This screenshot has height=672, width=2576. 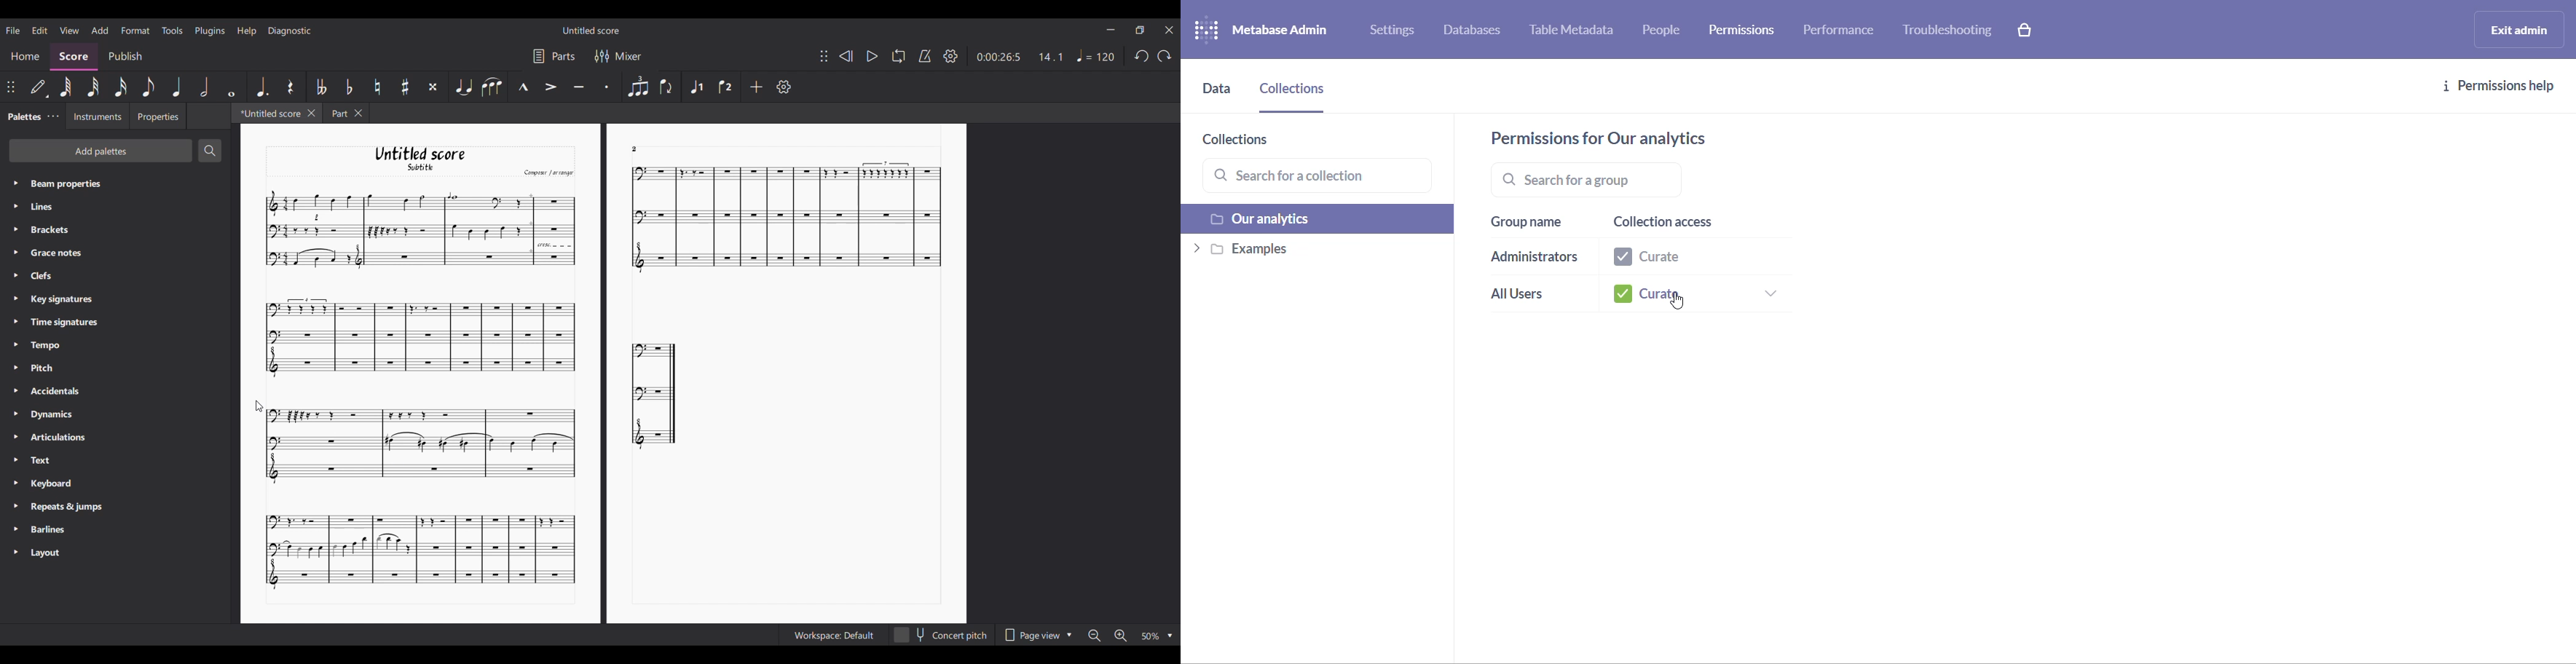 What do you see at coordinates (1258, 141) in the screenshot?
I see `collections` at bounding box center [1258, 141].